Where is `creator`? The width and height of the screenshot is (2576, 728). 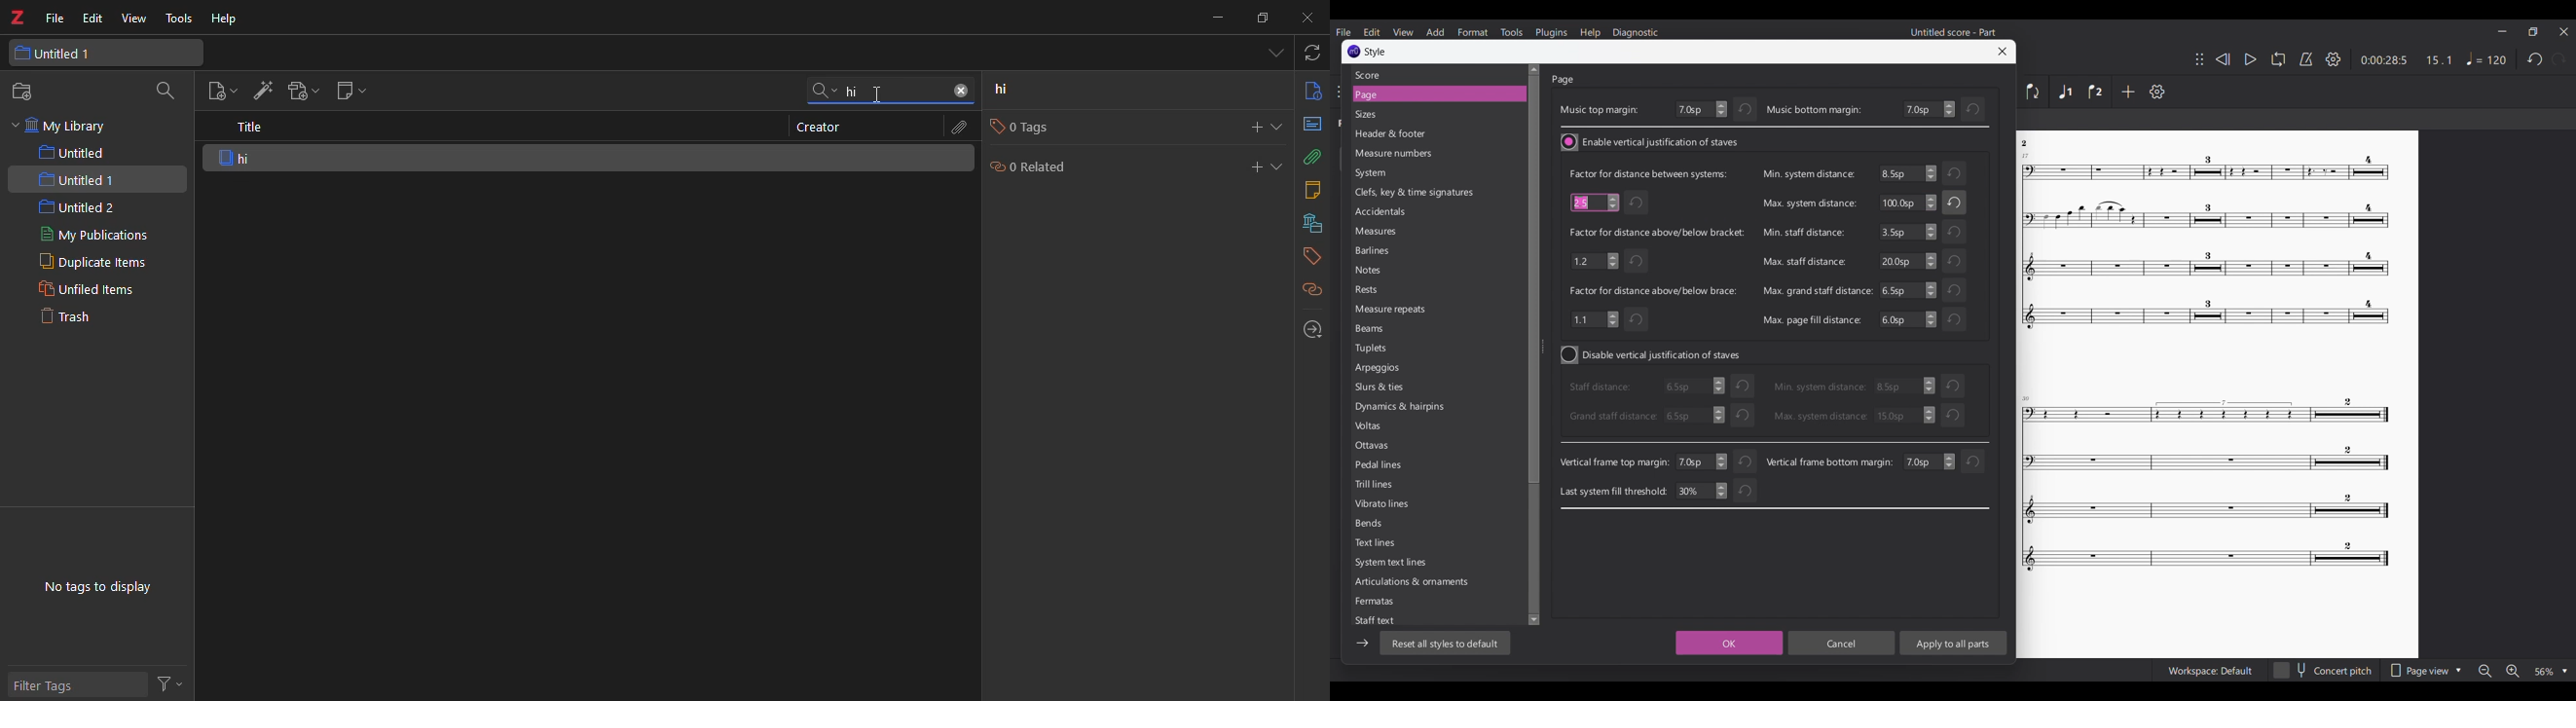 creator is located at coordinates (818, 127).